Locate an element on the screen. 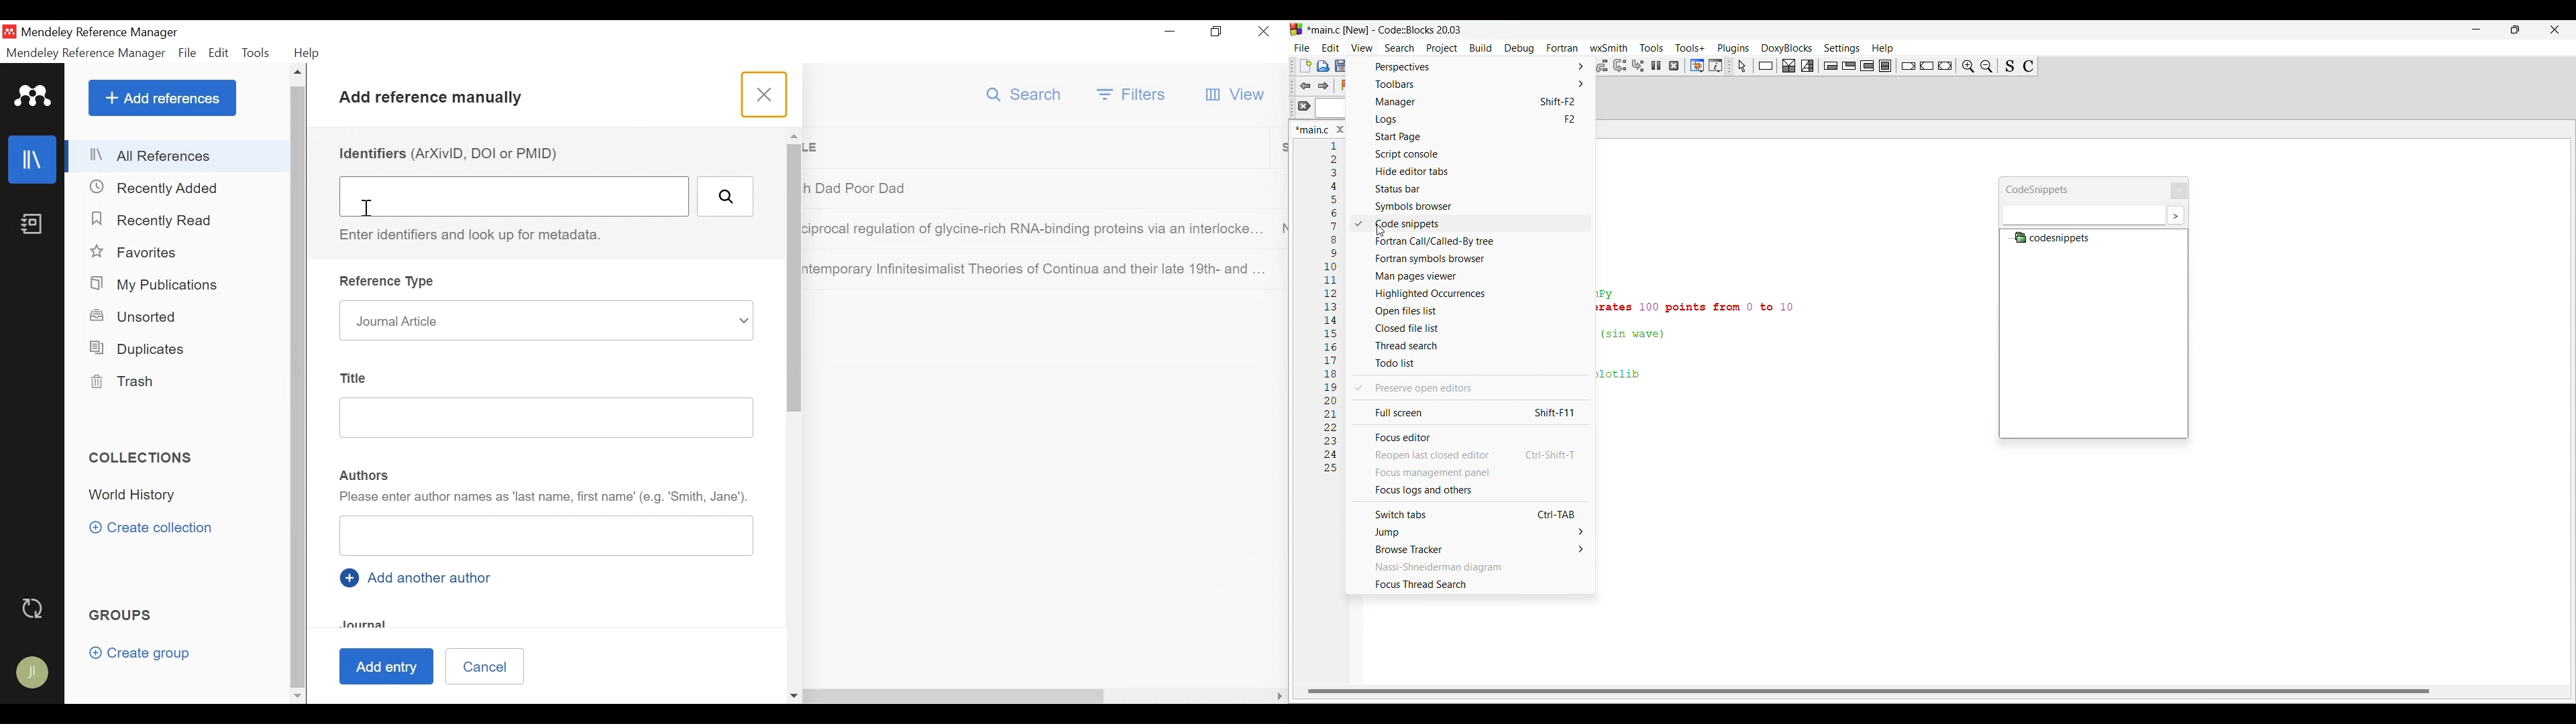 The image size is (2576, 728). Debugging windows is located at coordinates (1697, 66).